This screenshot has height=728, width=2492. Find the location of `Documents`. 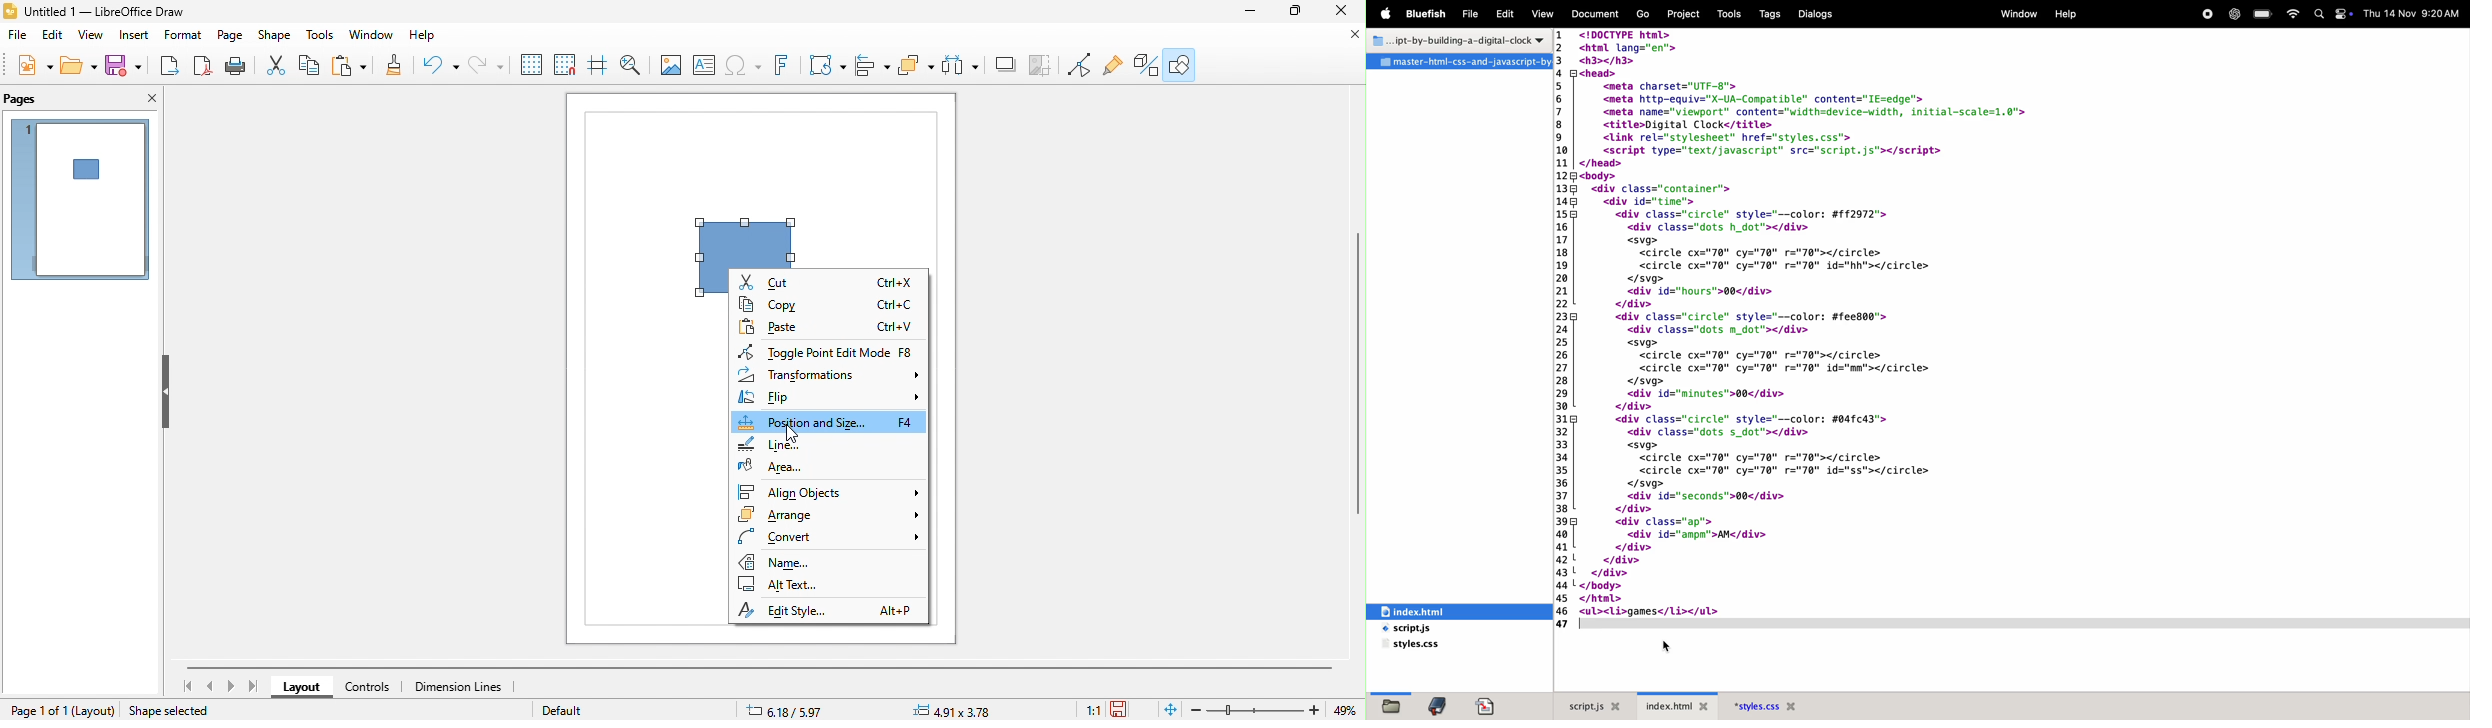

Documents is located at coordinates (1597, 14).